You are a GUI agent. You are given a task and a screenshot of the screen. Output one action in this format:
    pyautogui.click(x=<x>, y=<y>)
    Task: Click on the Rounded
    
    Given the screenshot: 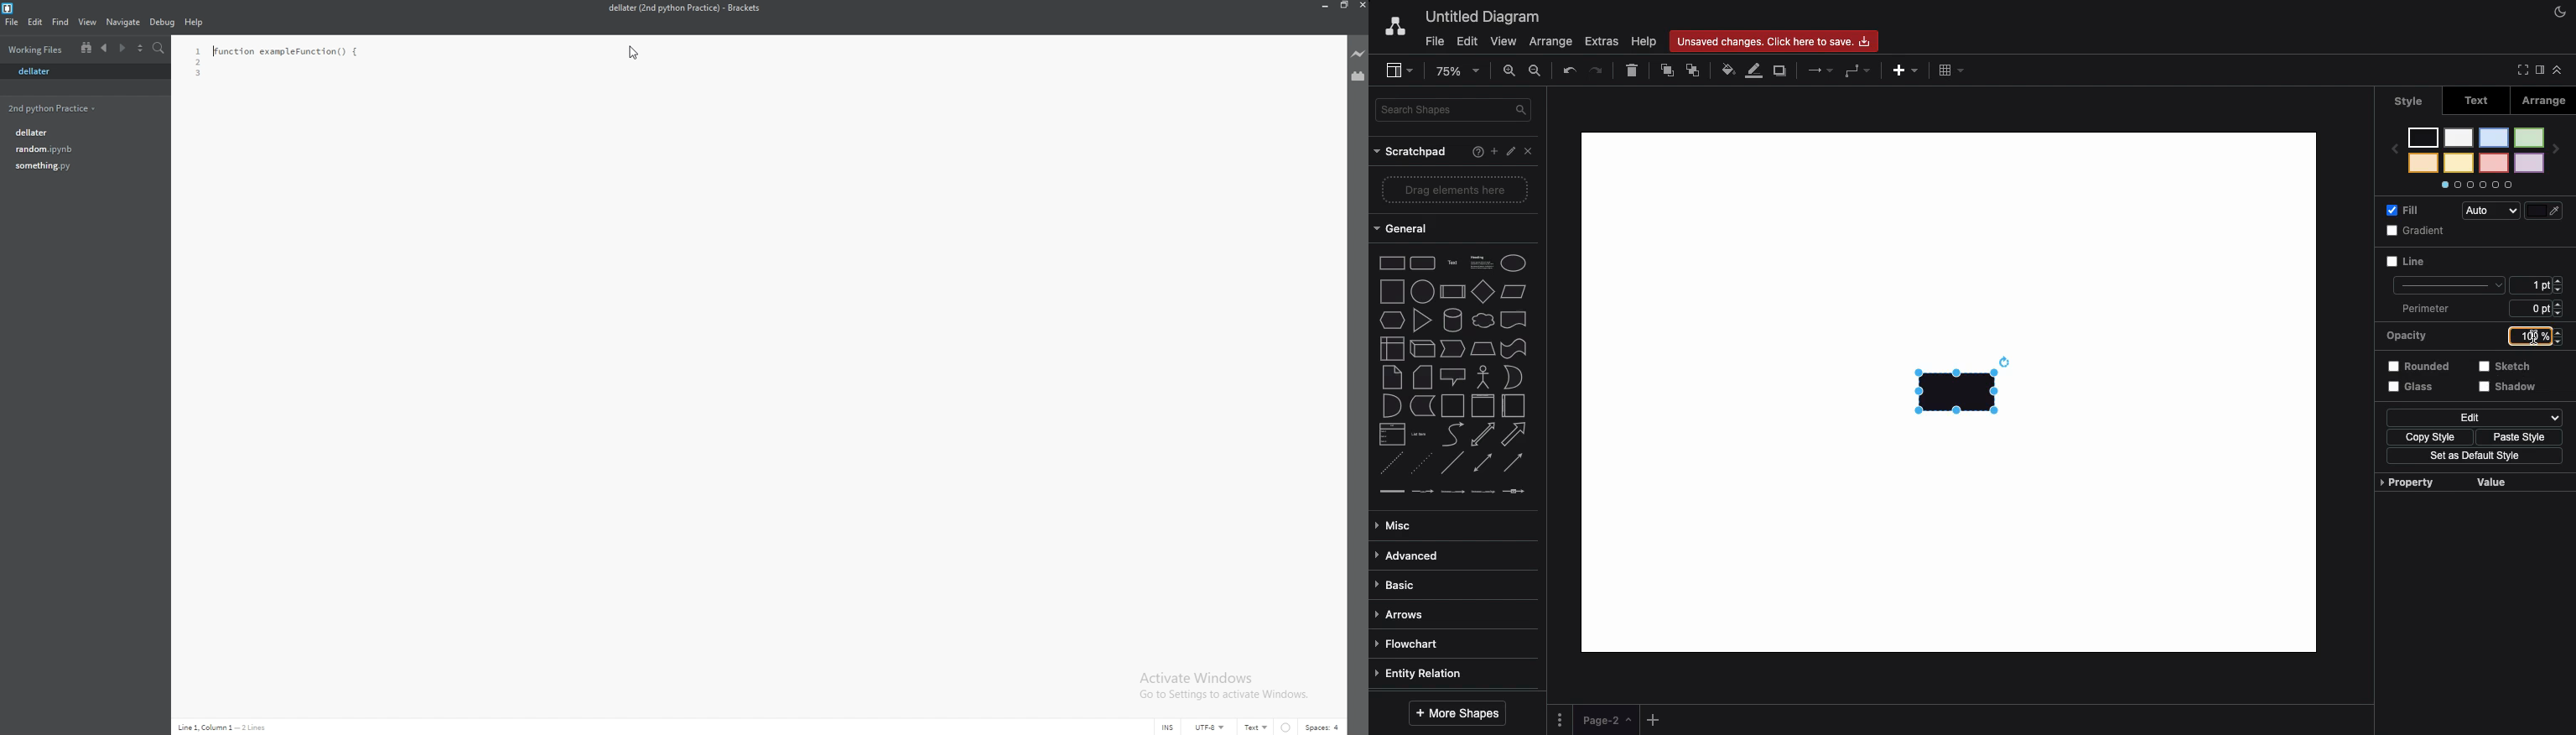 What is the action you would take?
    pyautogui.click(x=2421, y=366)
    